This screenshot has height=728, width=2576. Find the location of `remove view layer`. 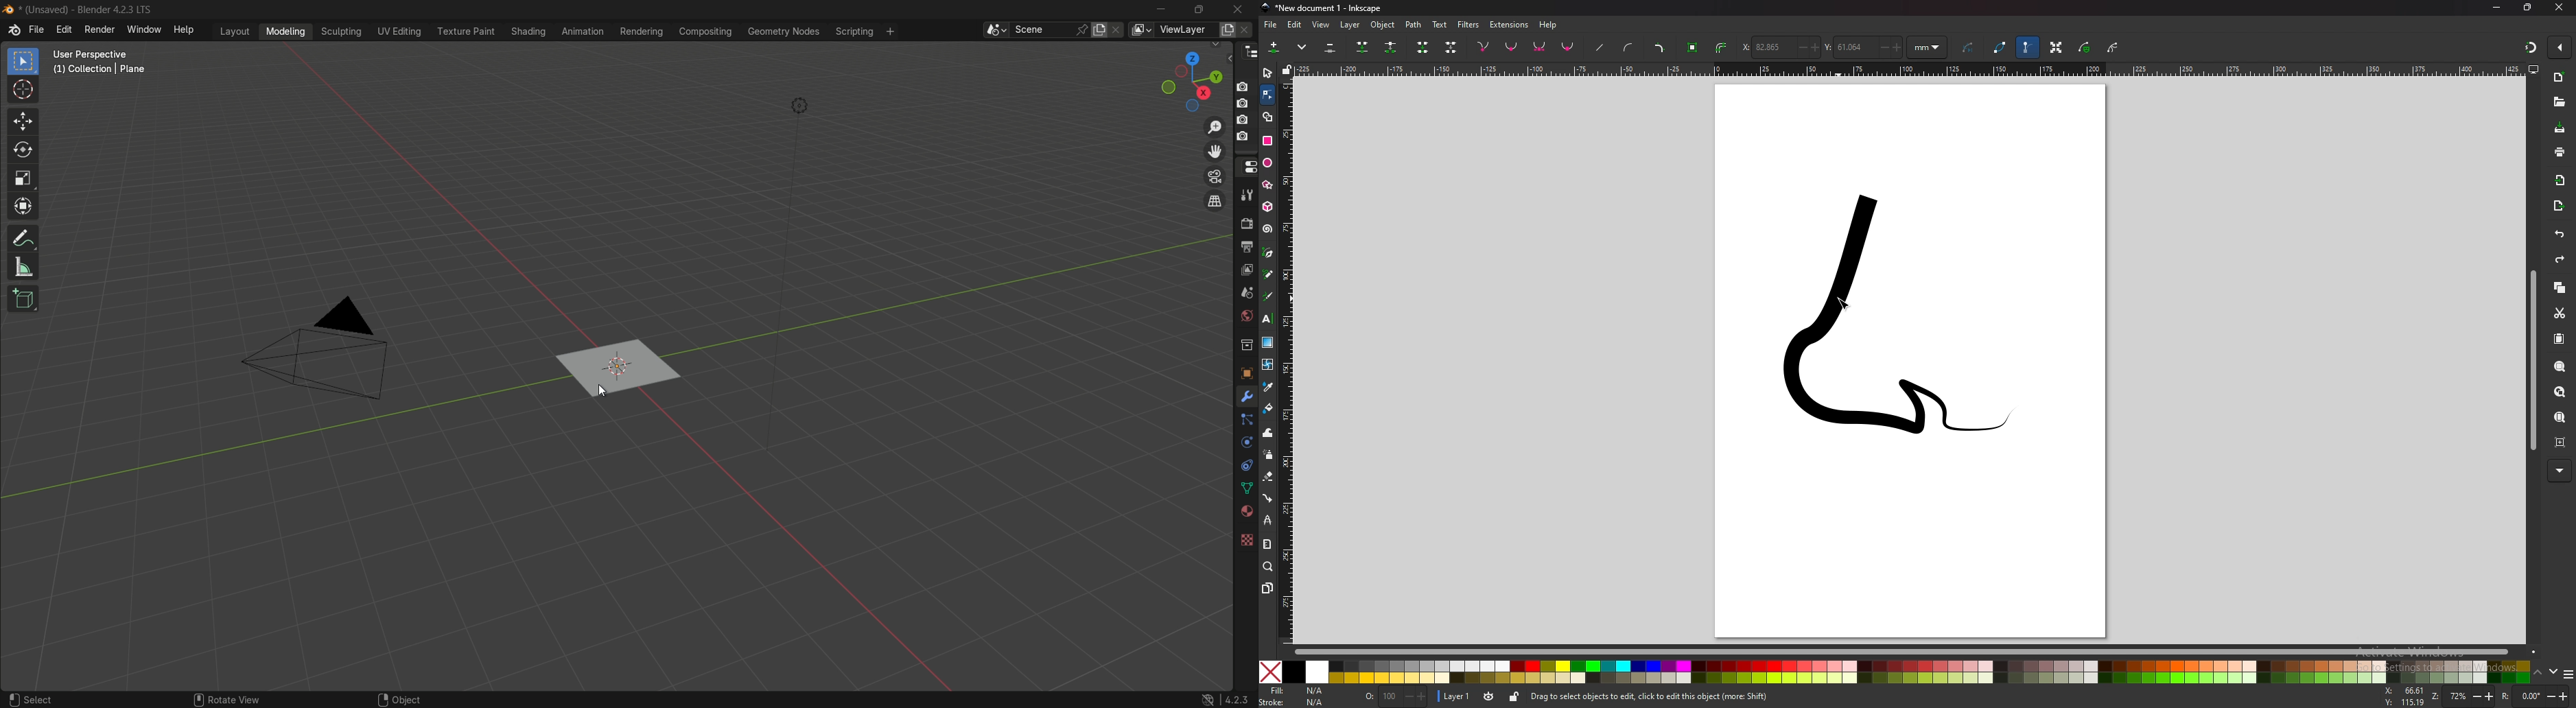

remove view layer is located at coordinates (1247, 31).